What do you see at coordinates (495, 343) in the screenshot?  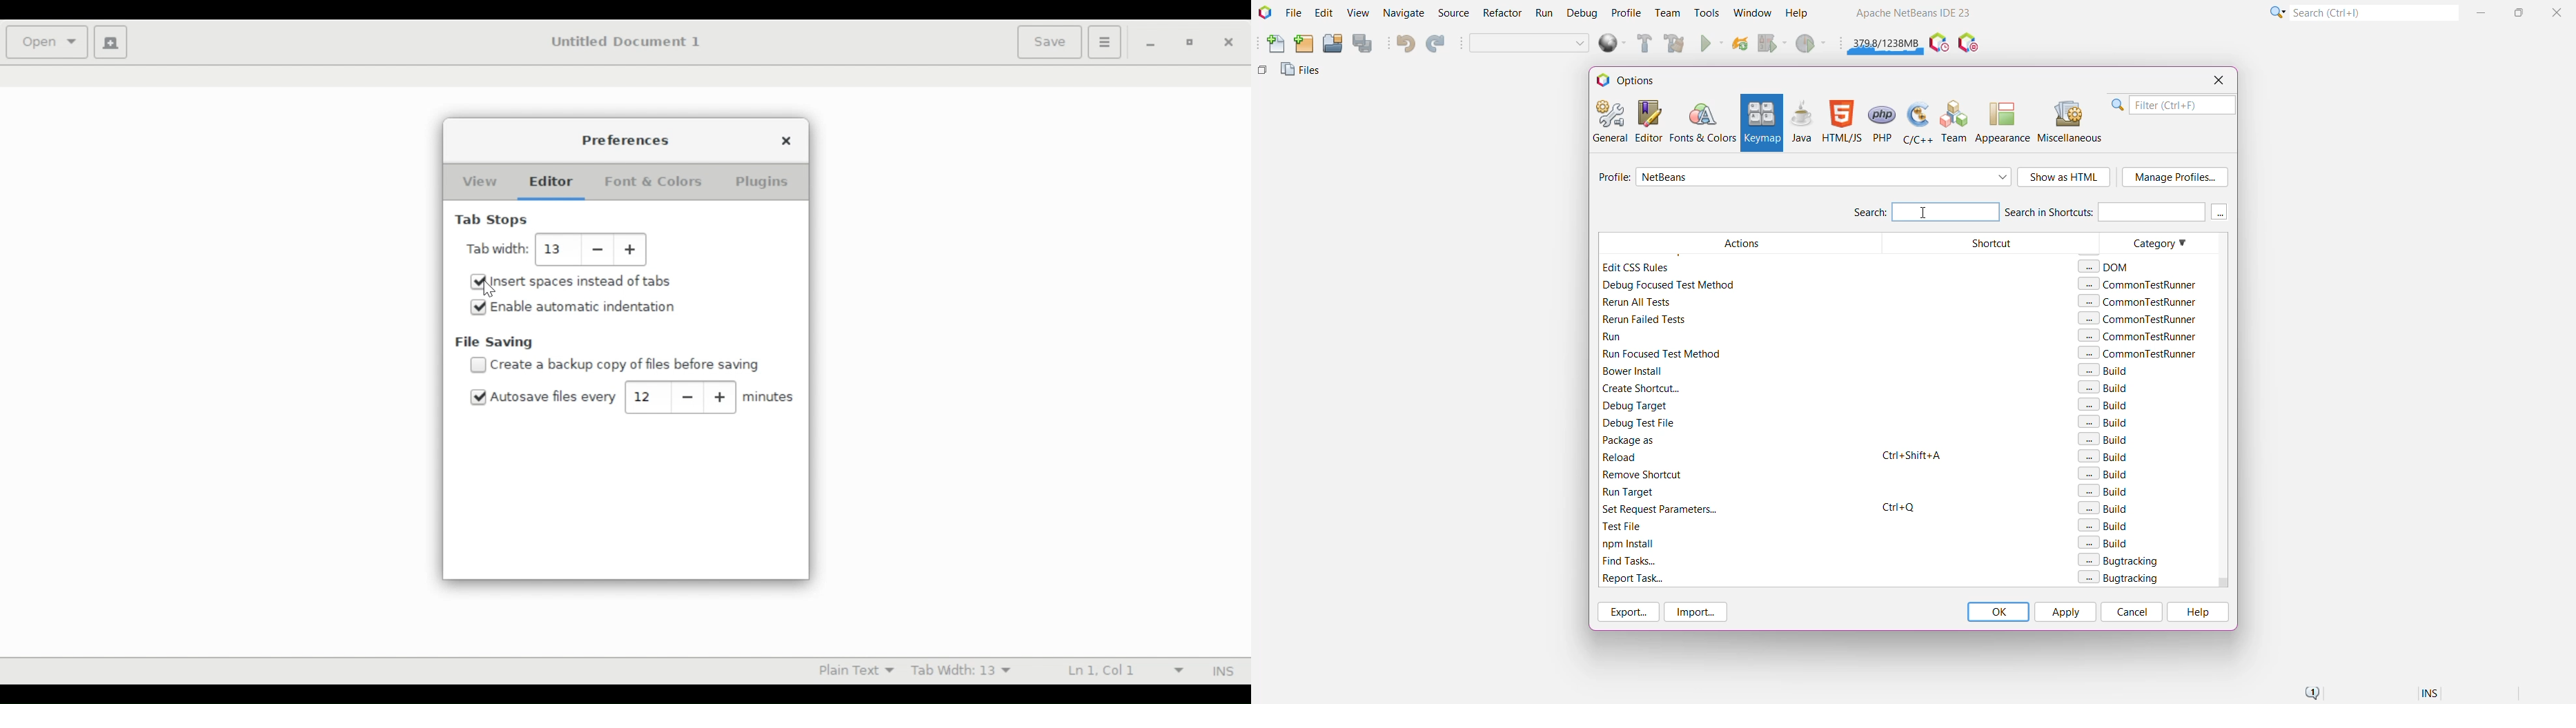 I see `File Saving` at bounding box center [495, 343].